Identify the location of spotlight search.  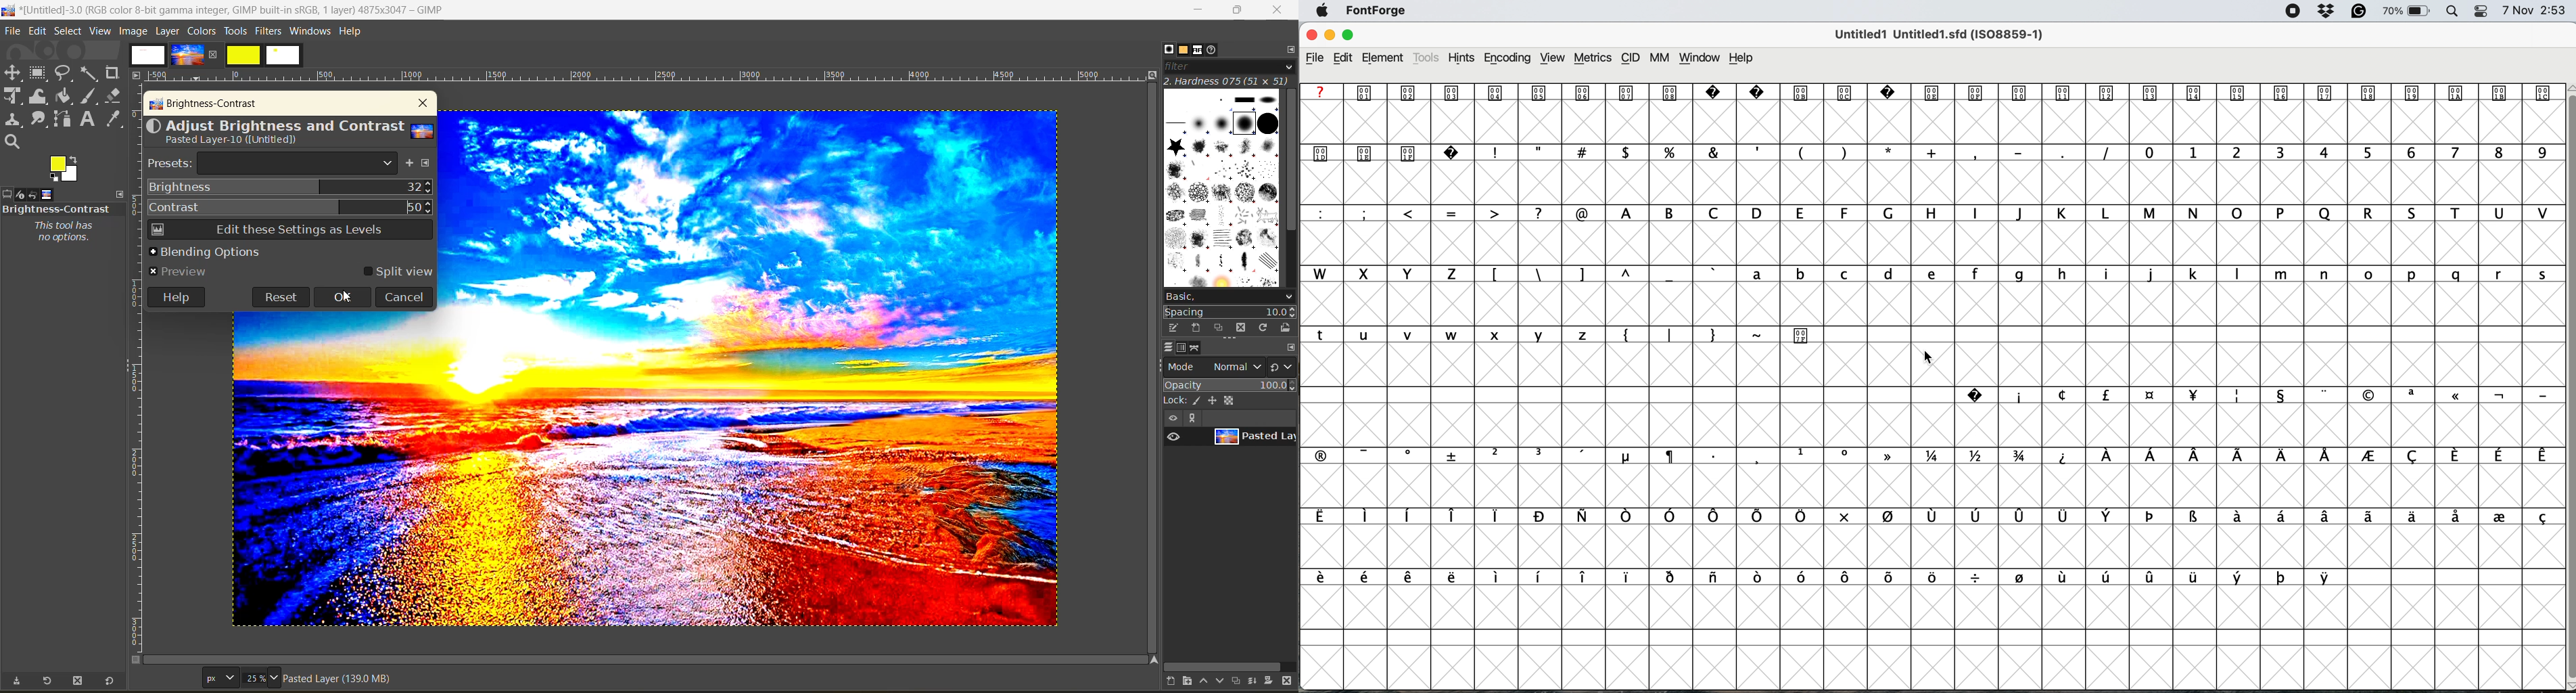
(2454, 12).